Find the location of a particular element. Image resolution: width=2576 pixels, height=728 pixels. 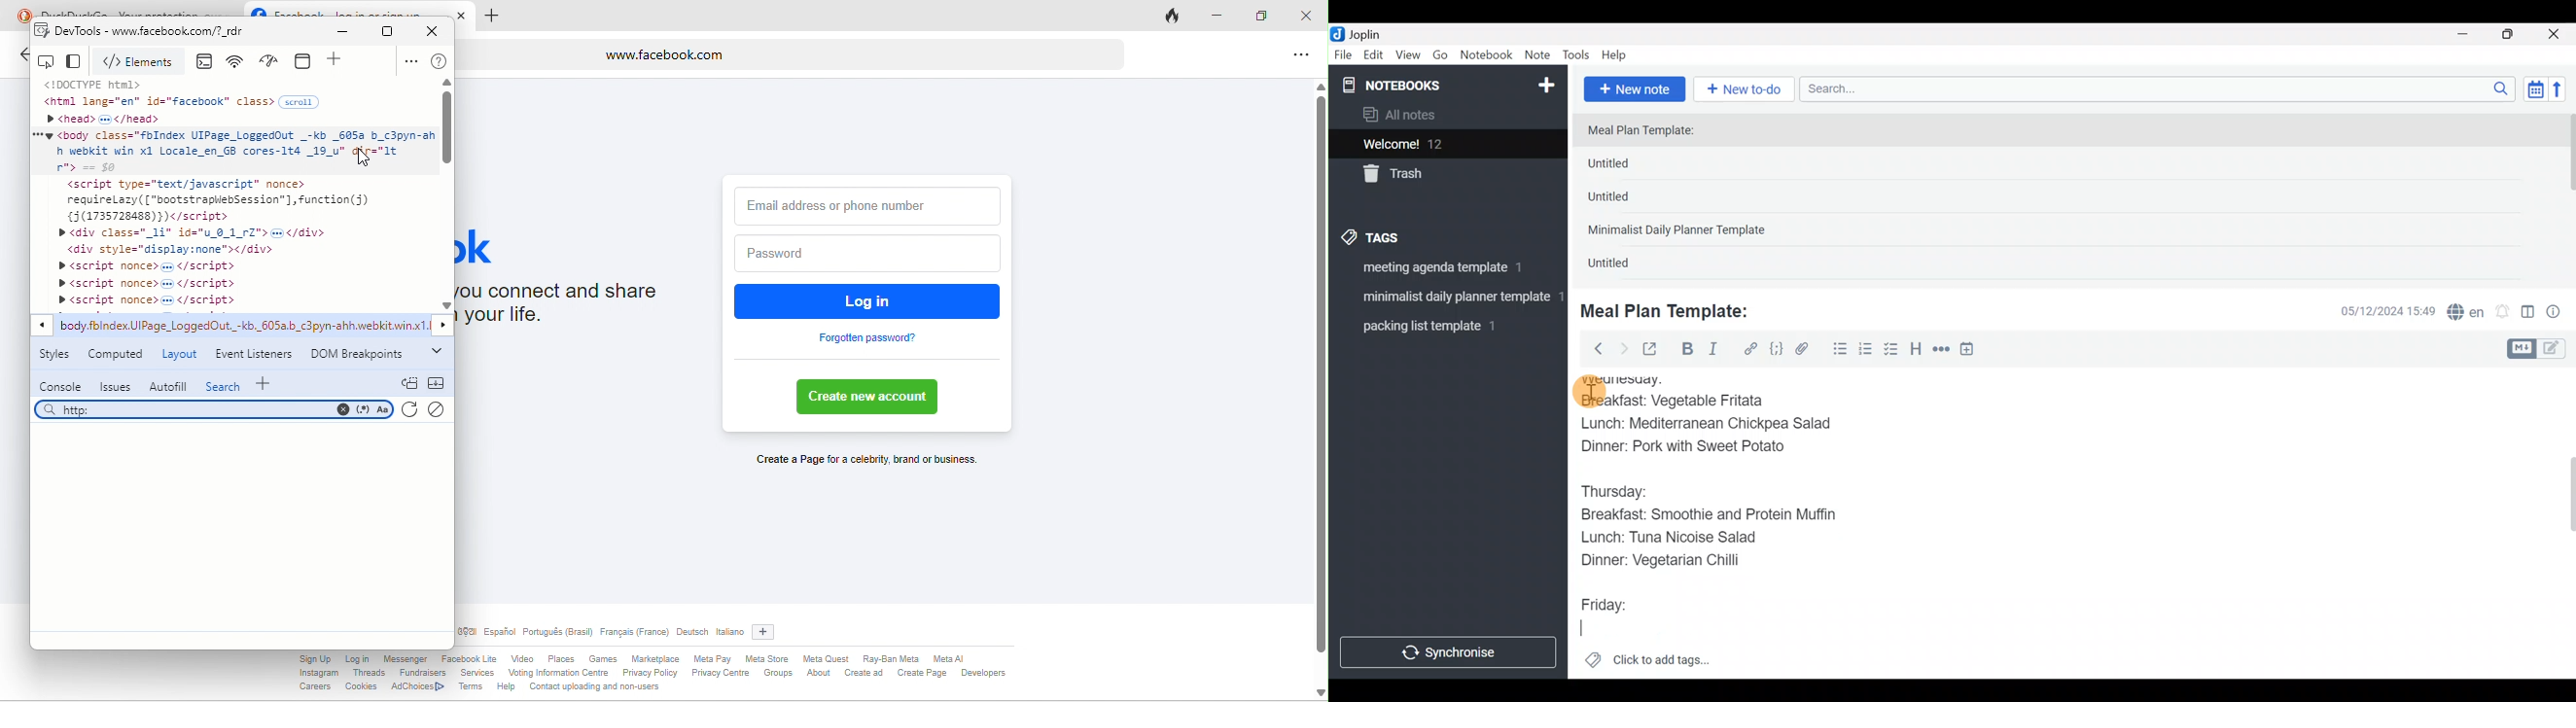

Spelling is located at coordinates (2467, 313).